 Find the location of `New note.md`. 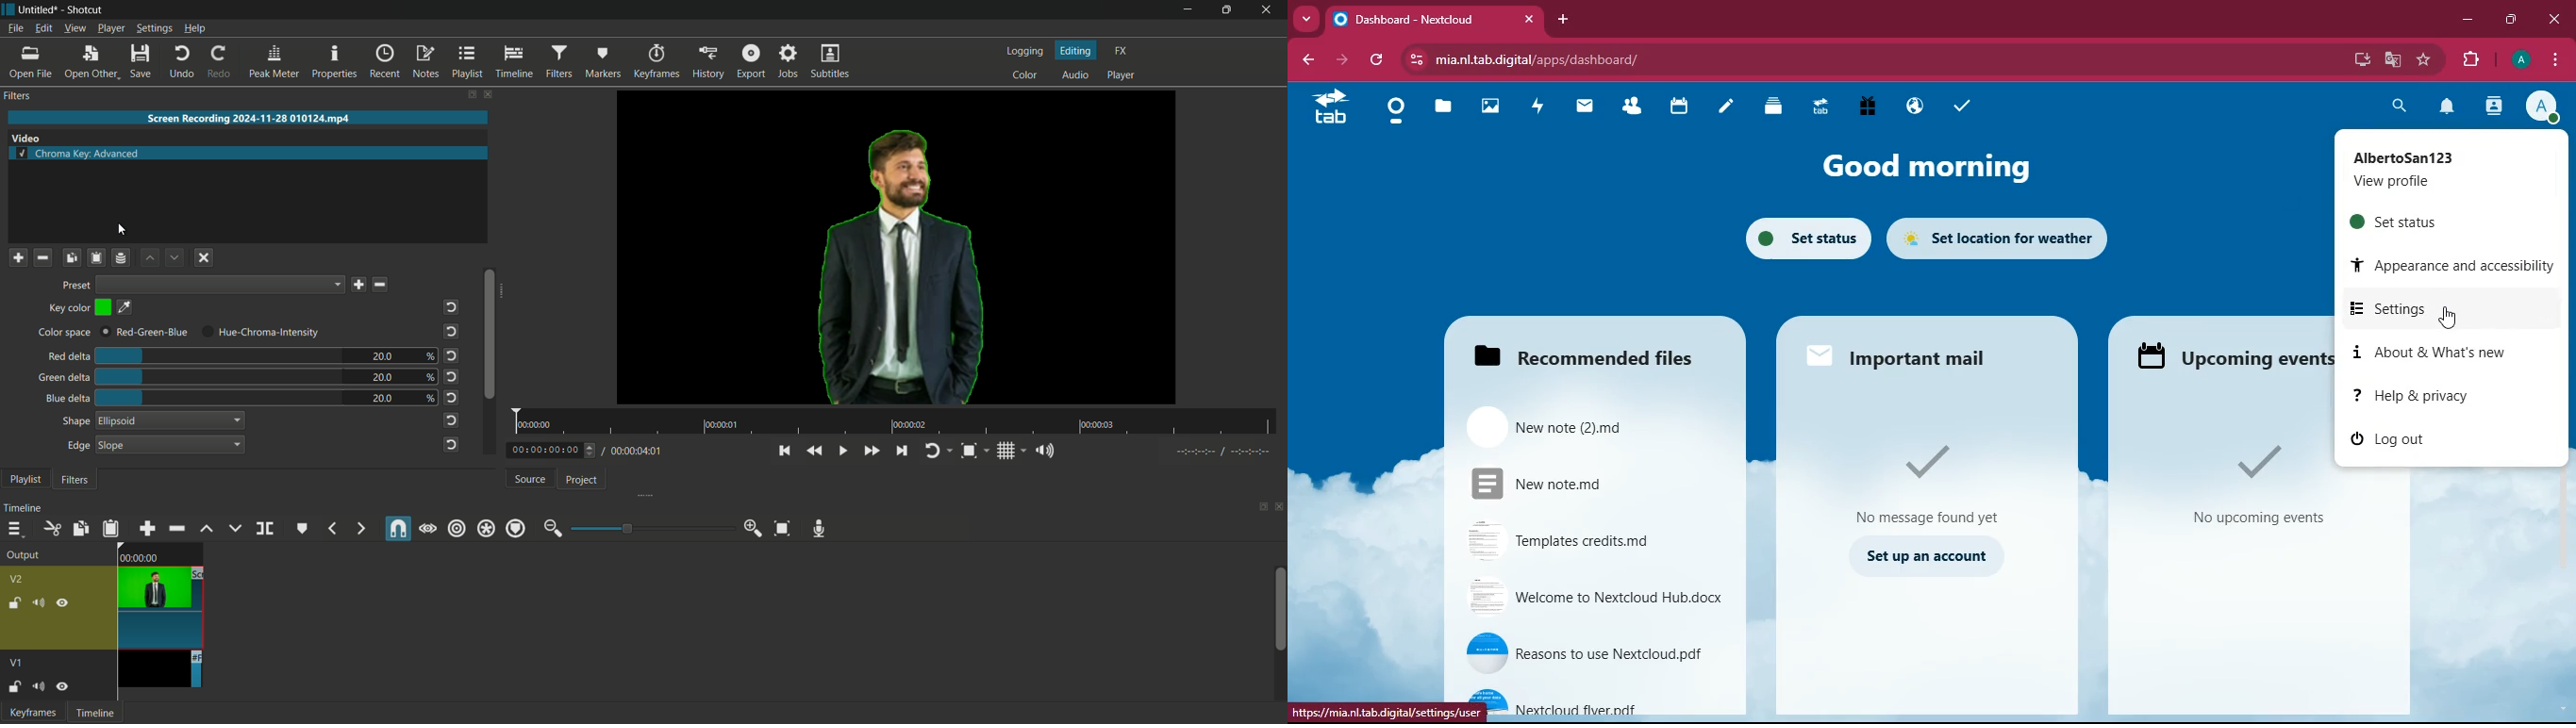

New note.md is located at coordinates (1599, 486).